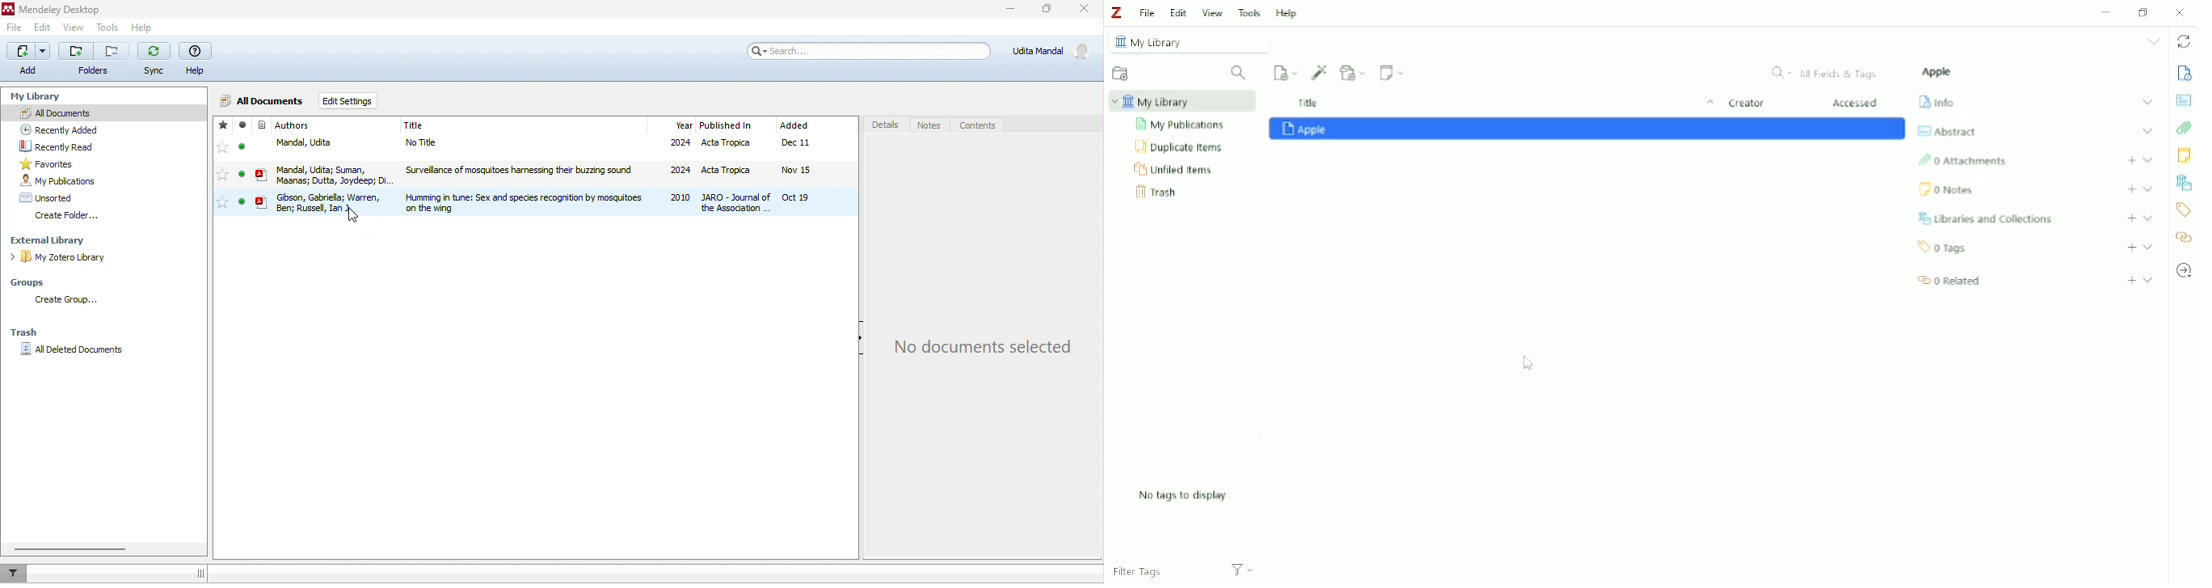  Describe the element at coordinates (2182, 12) in the screenshot. I see `Close` at that location.